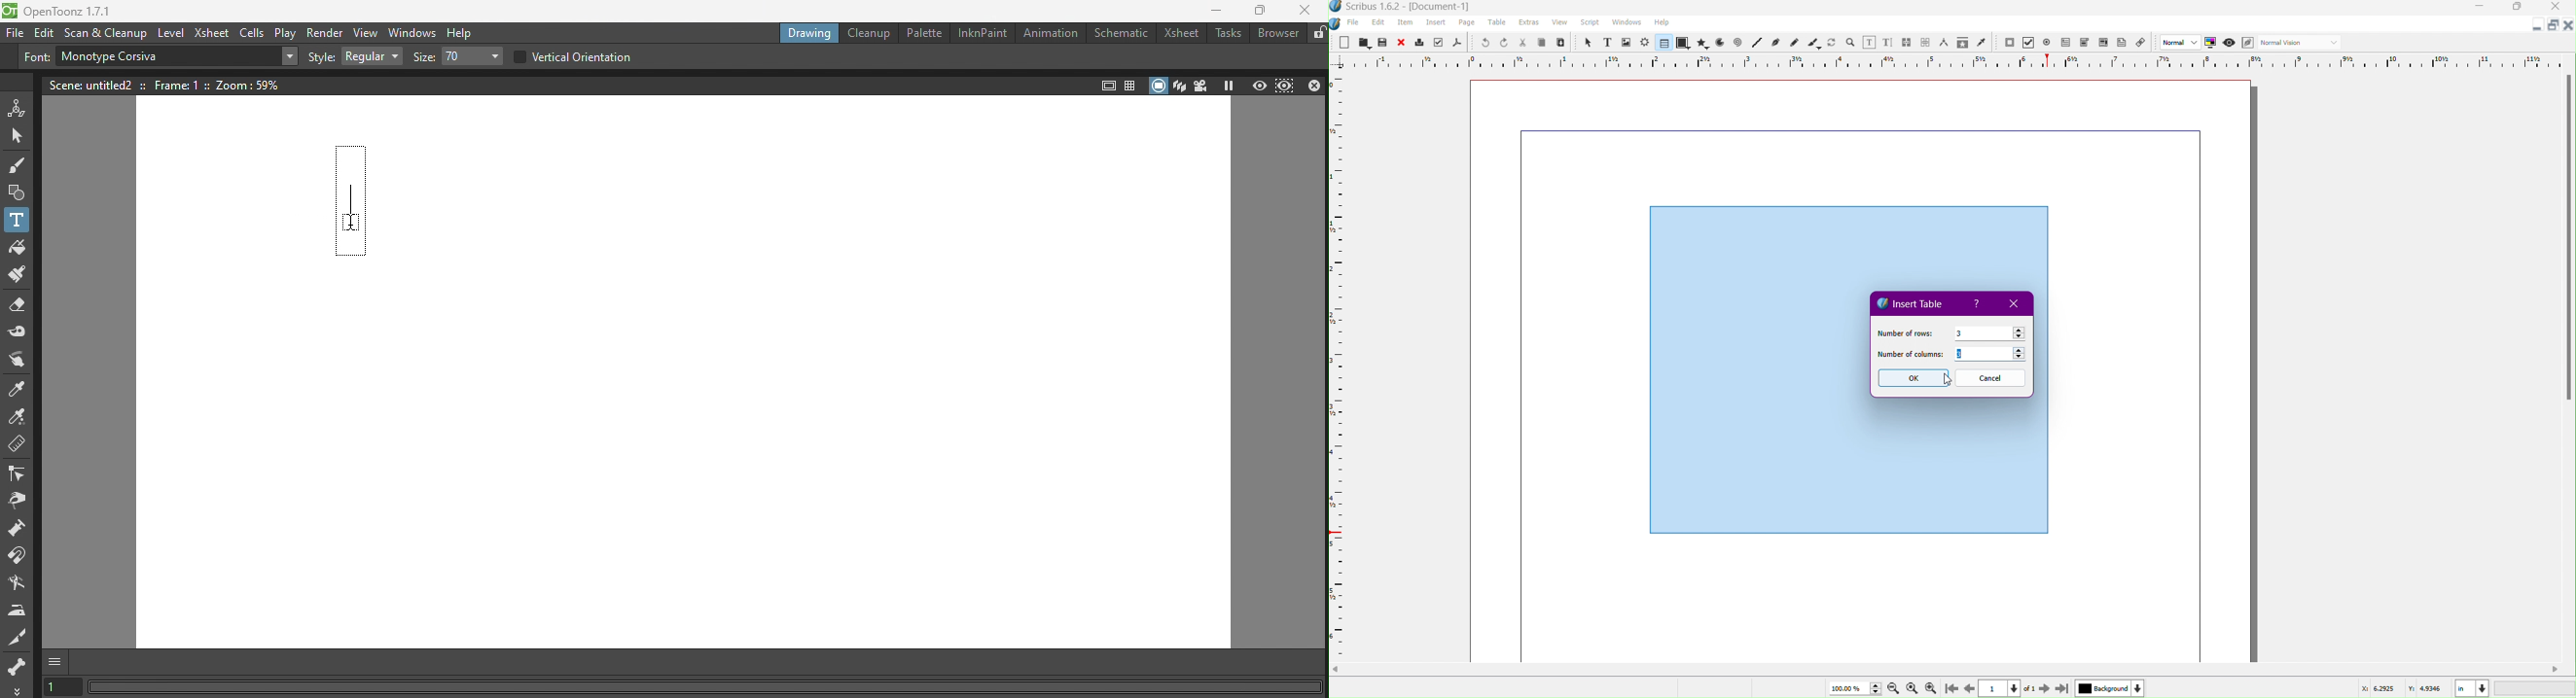 This screenshot has width=2576, height=700. What do you see at coordinates (2009, 43) in the screenshot?
I see `PDF Push Button` at bounding box center [2009, 43].